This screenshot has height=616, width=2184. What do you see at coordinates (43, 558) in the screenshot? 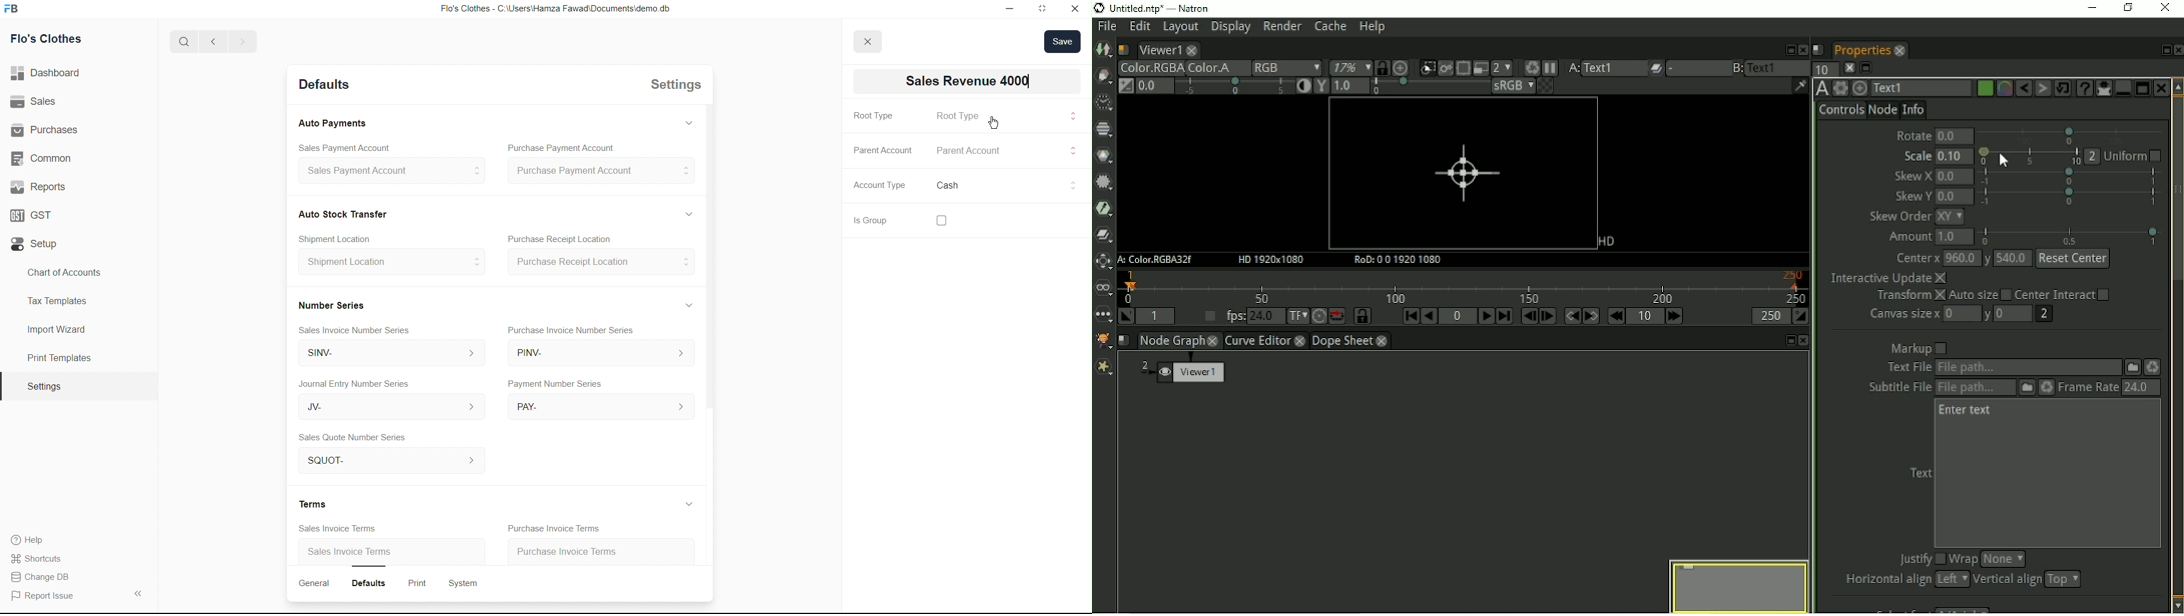
I see `Shortcuts` at bounding box center [43, 558].